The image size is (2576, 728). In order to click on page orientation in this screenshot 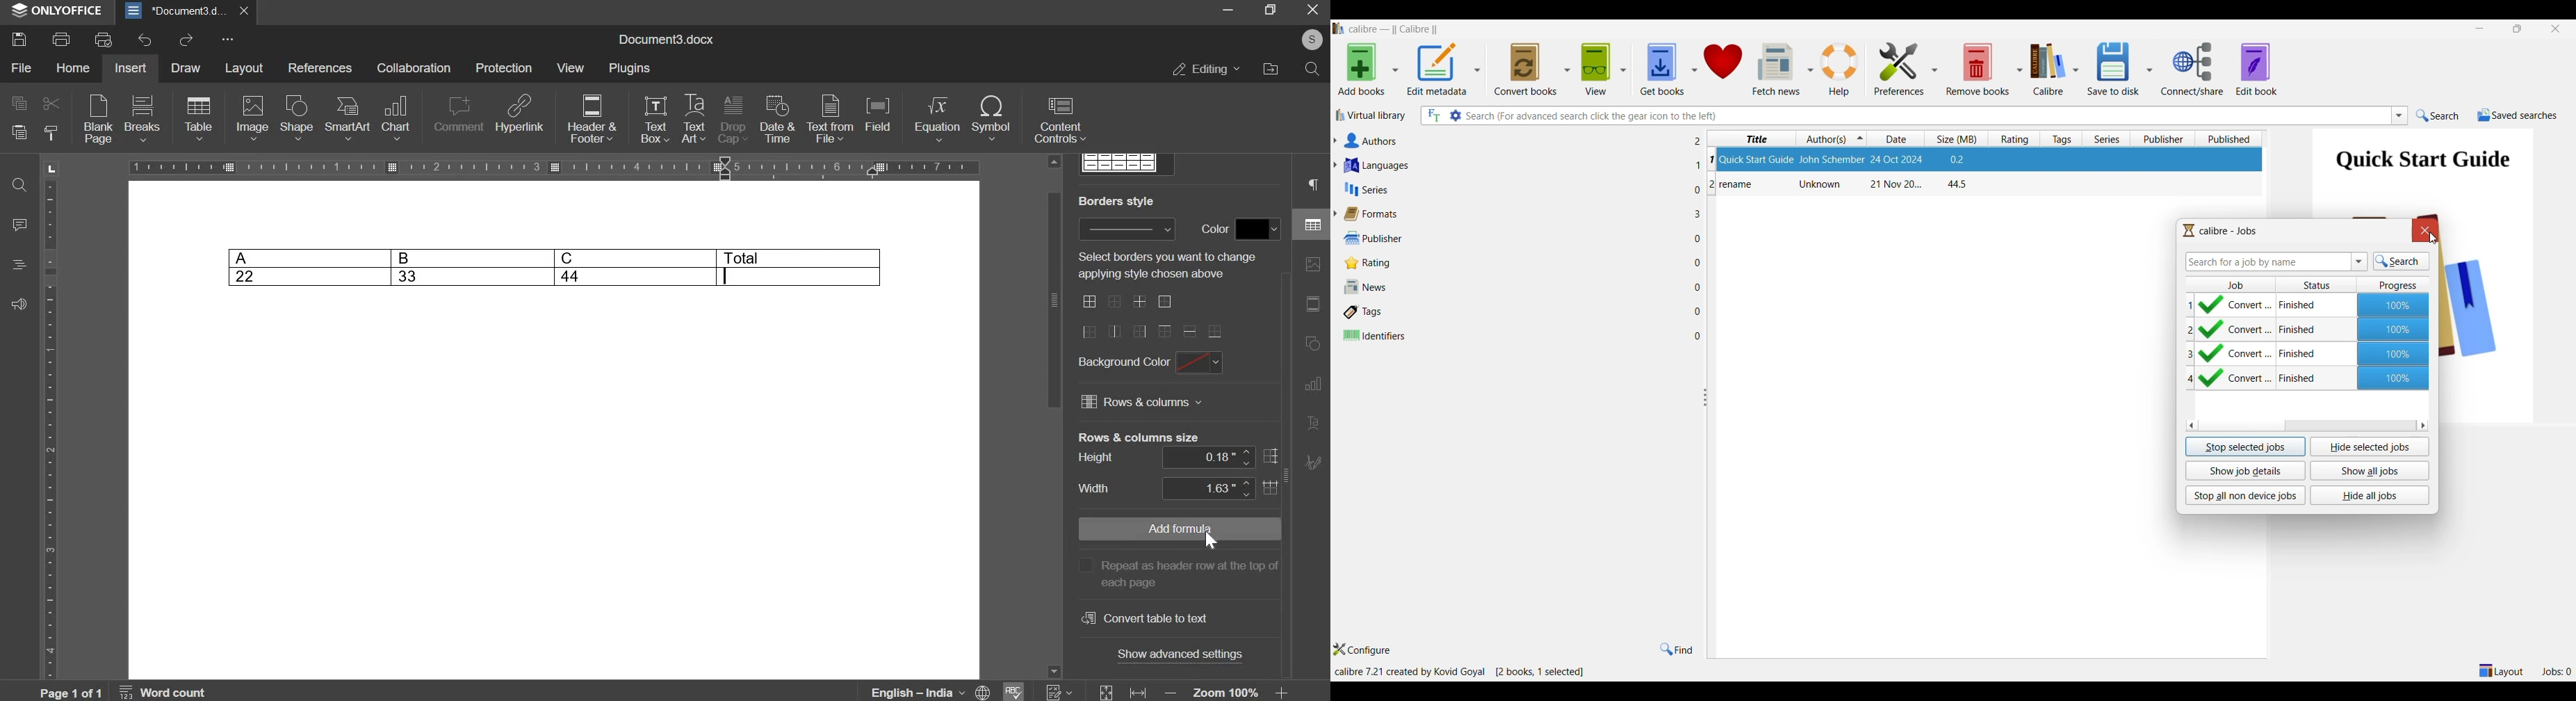, I will do `click(50, 168)`.